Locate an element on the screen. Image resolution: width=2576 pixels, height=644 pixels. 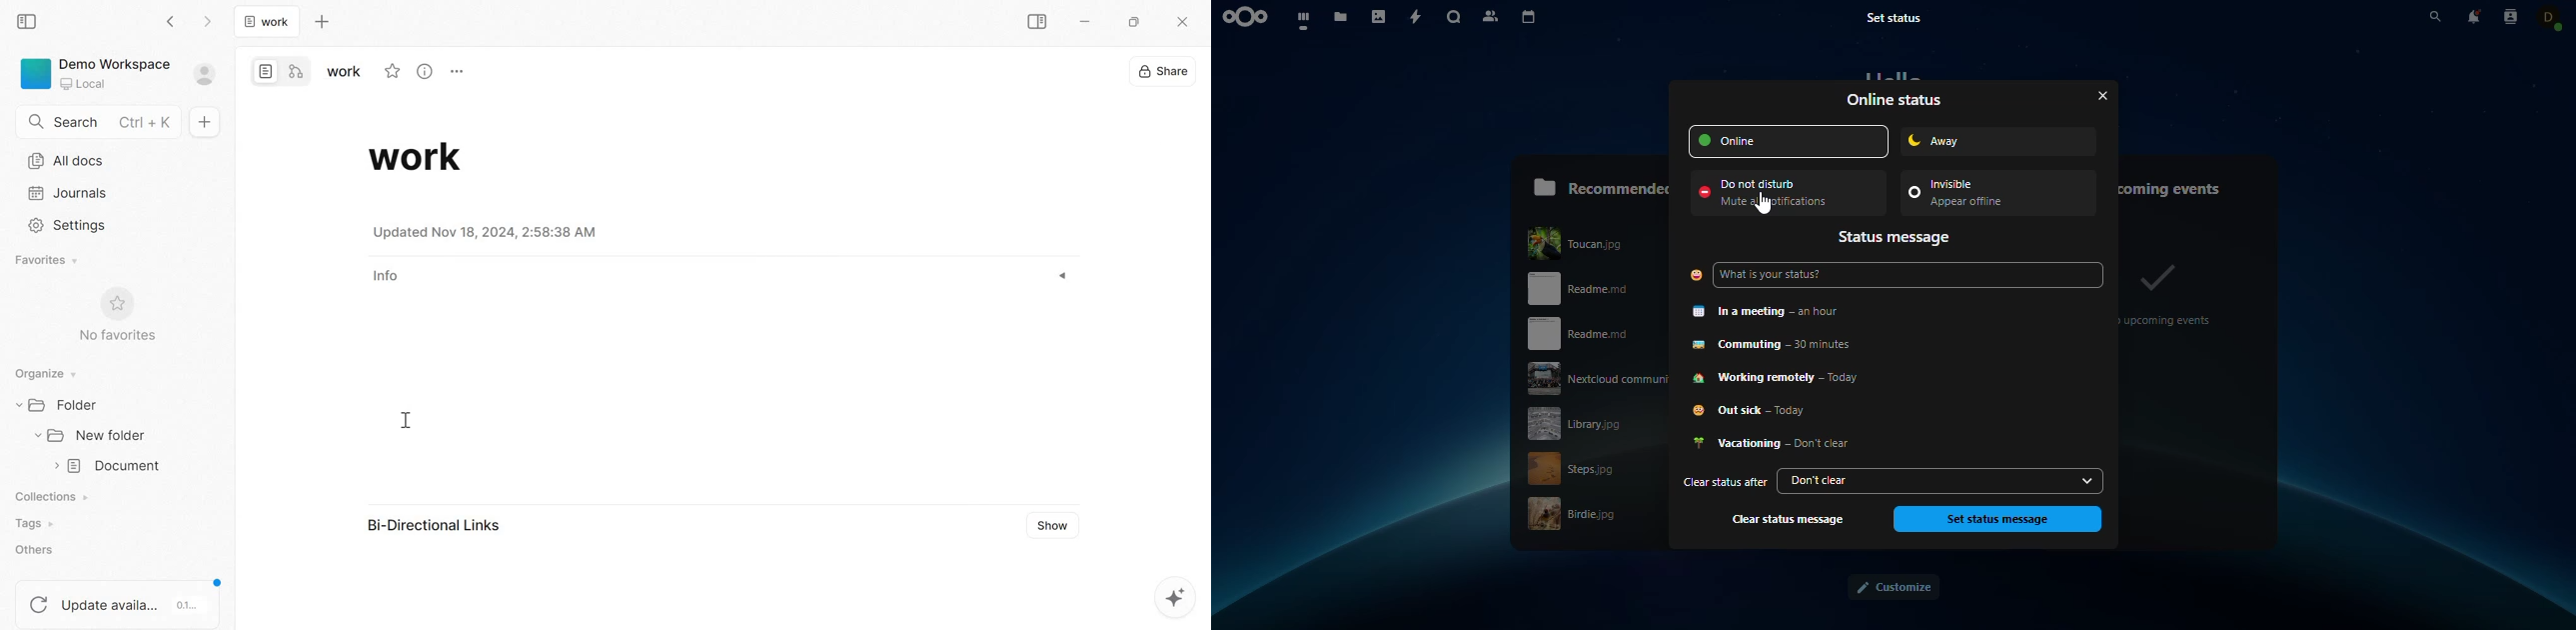
read me.rnd is located at coordinates (1601, 290).